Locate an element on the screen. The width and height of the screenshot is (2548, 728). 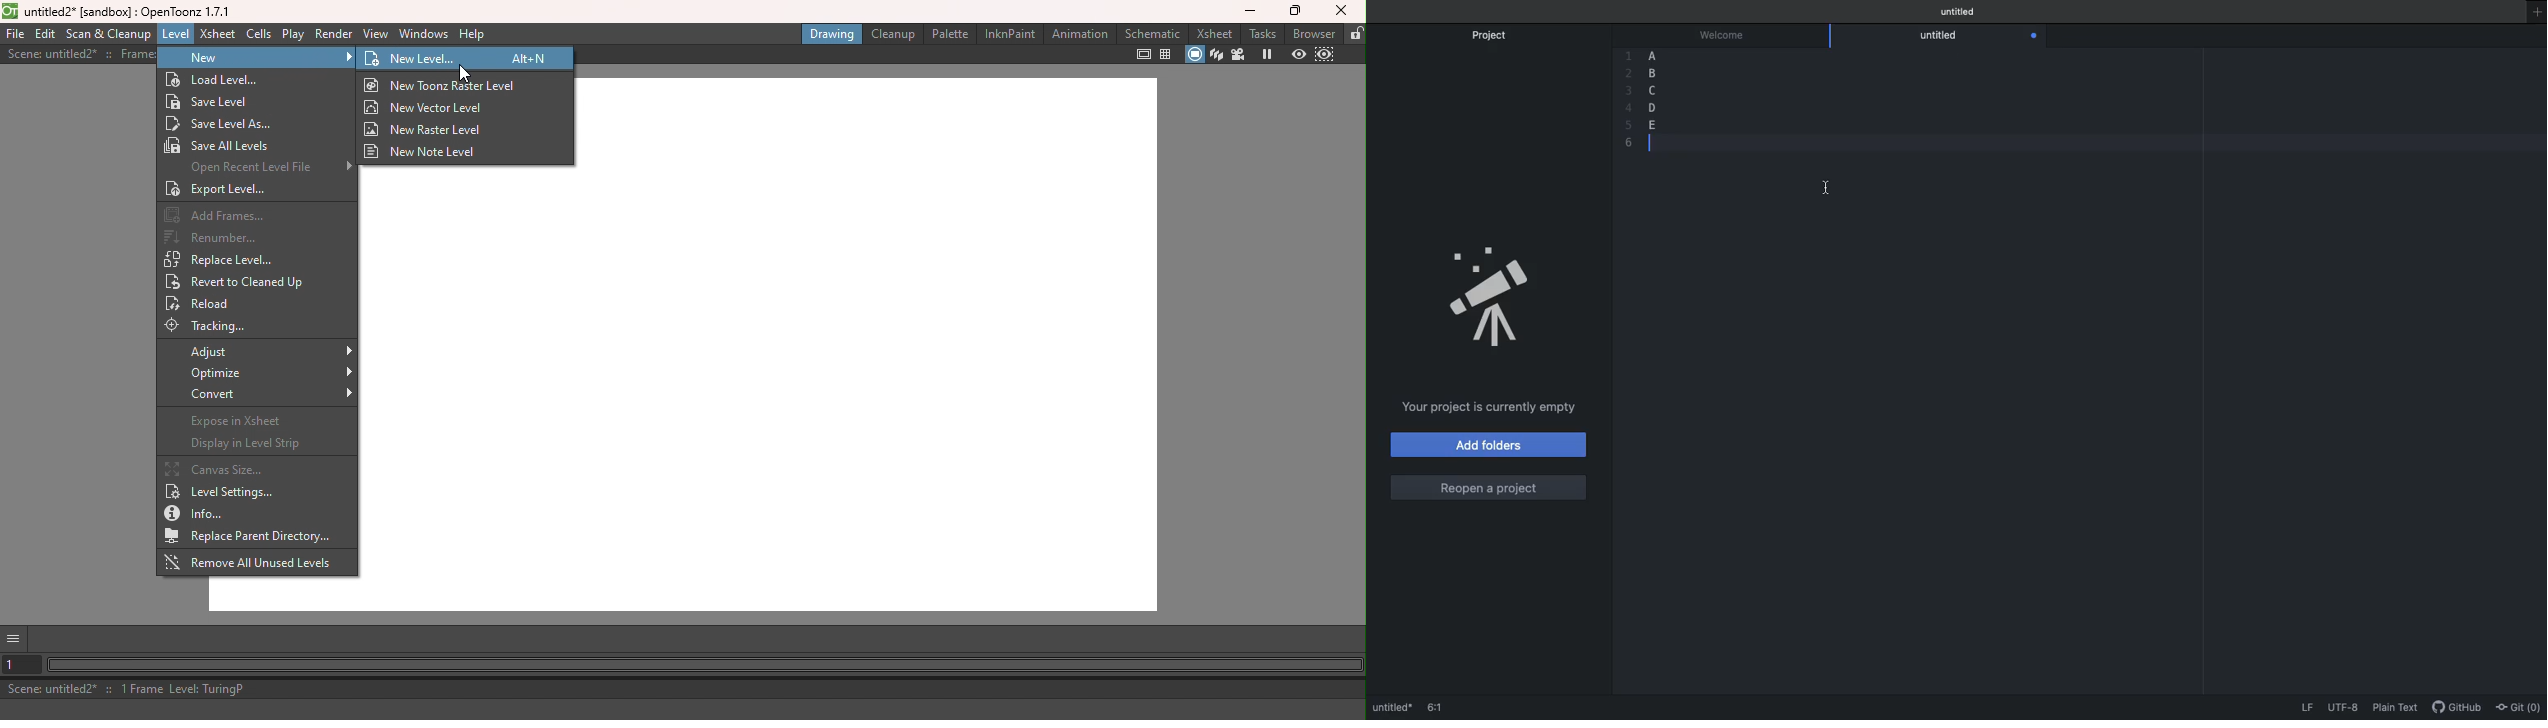
Canvas size is located at coordinates (218, 469).